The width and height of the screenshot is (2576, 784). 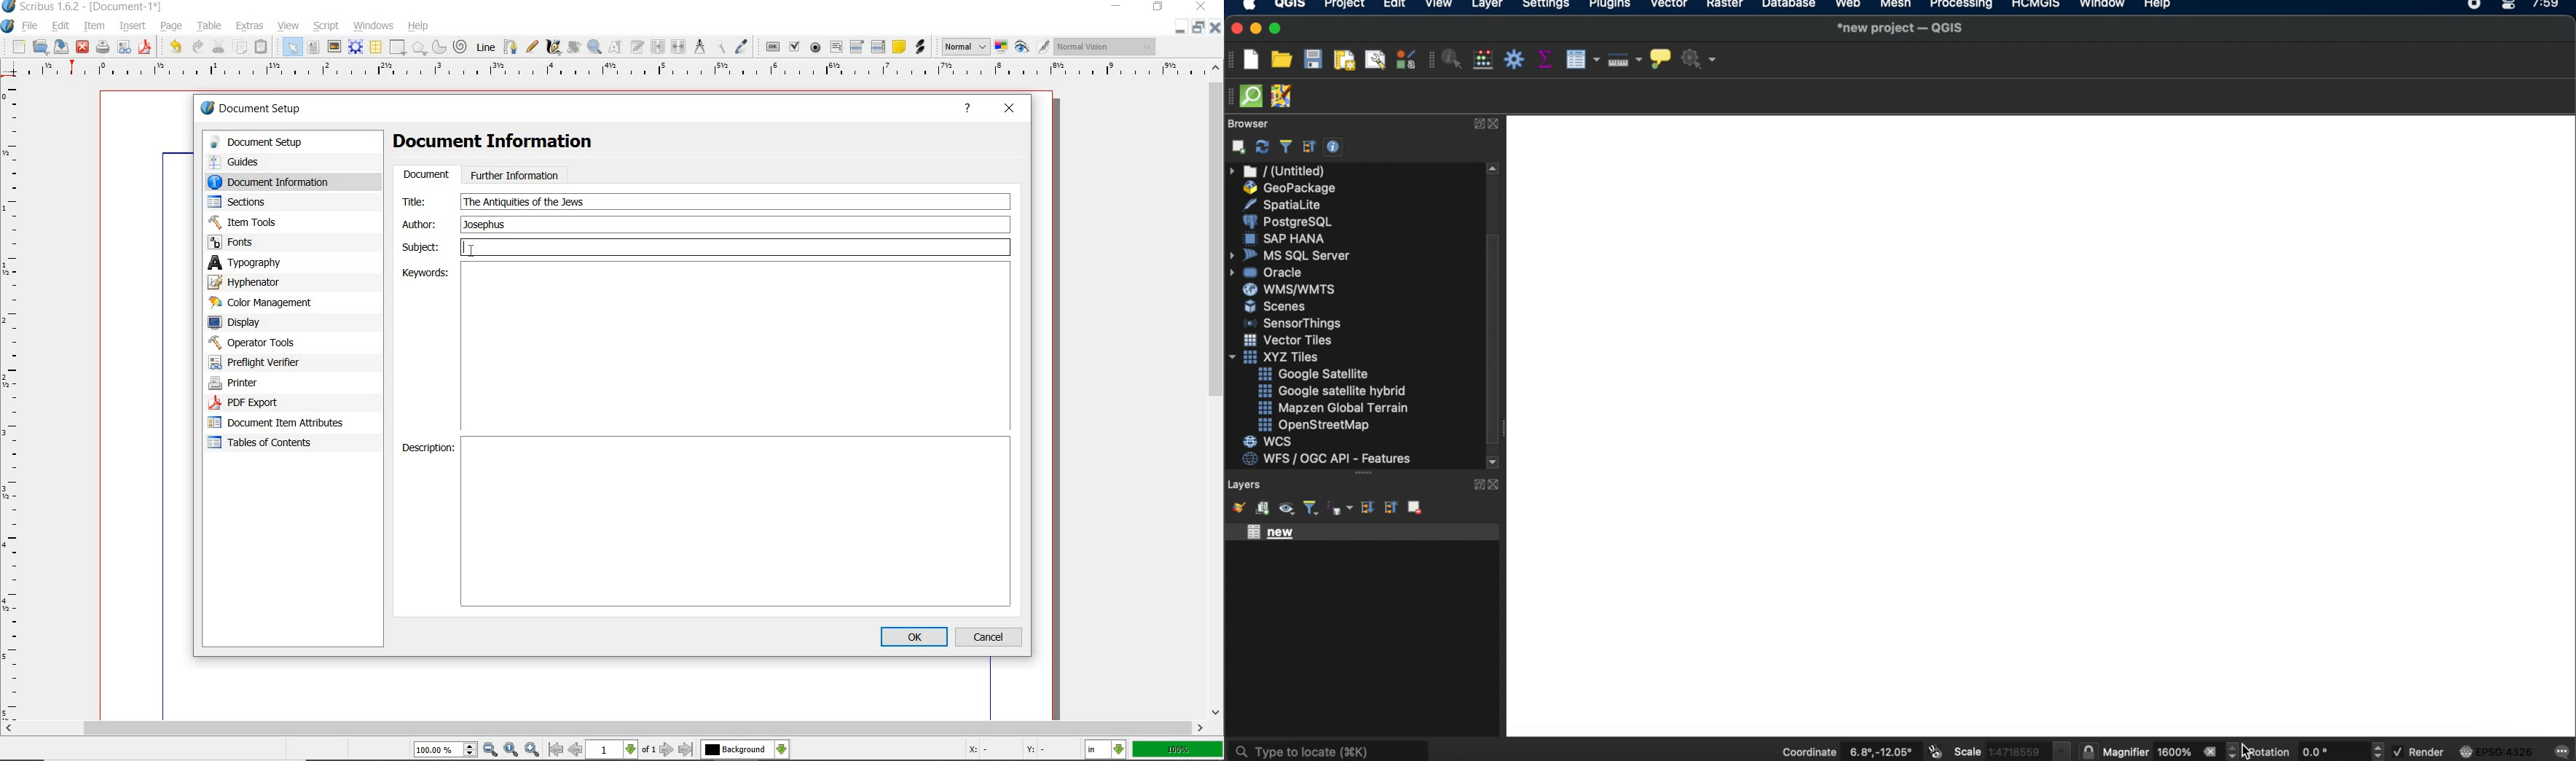 What do you see at coordinates (210, 26) in the screenshot?
I see `table` at bounding box center [210, 26].